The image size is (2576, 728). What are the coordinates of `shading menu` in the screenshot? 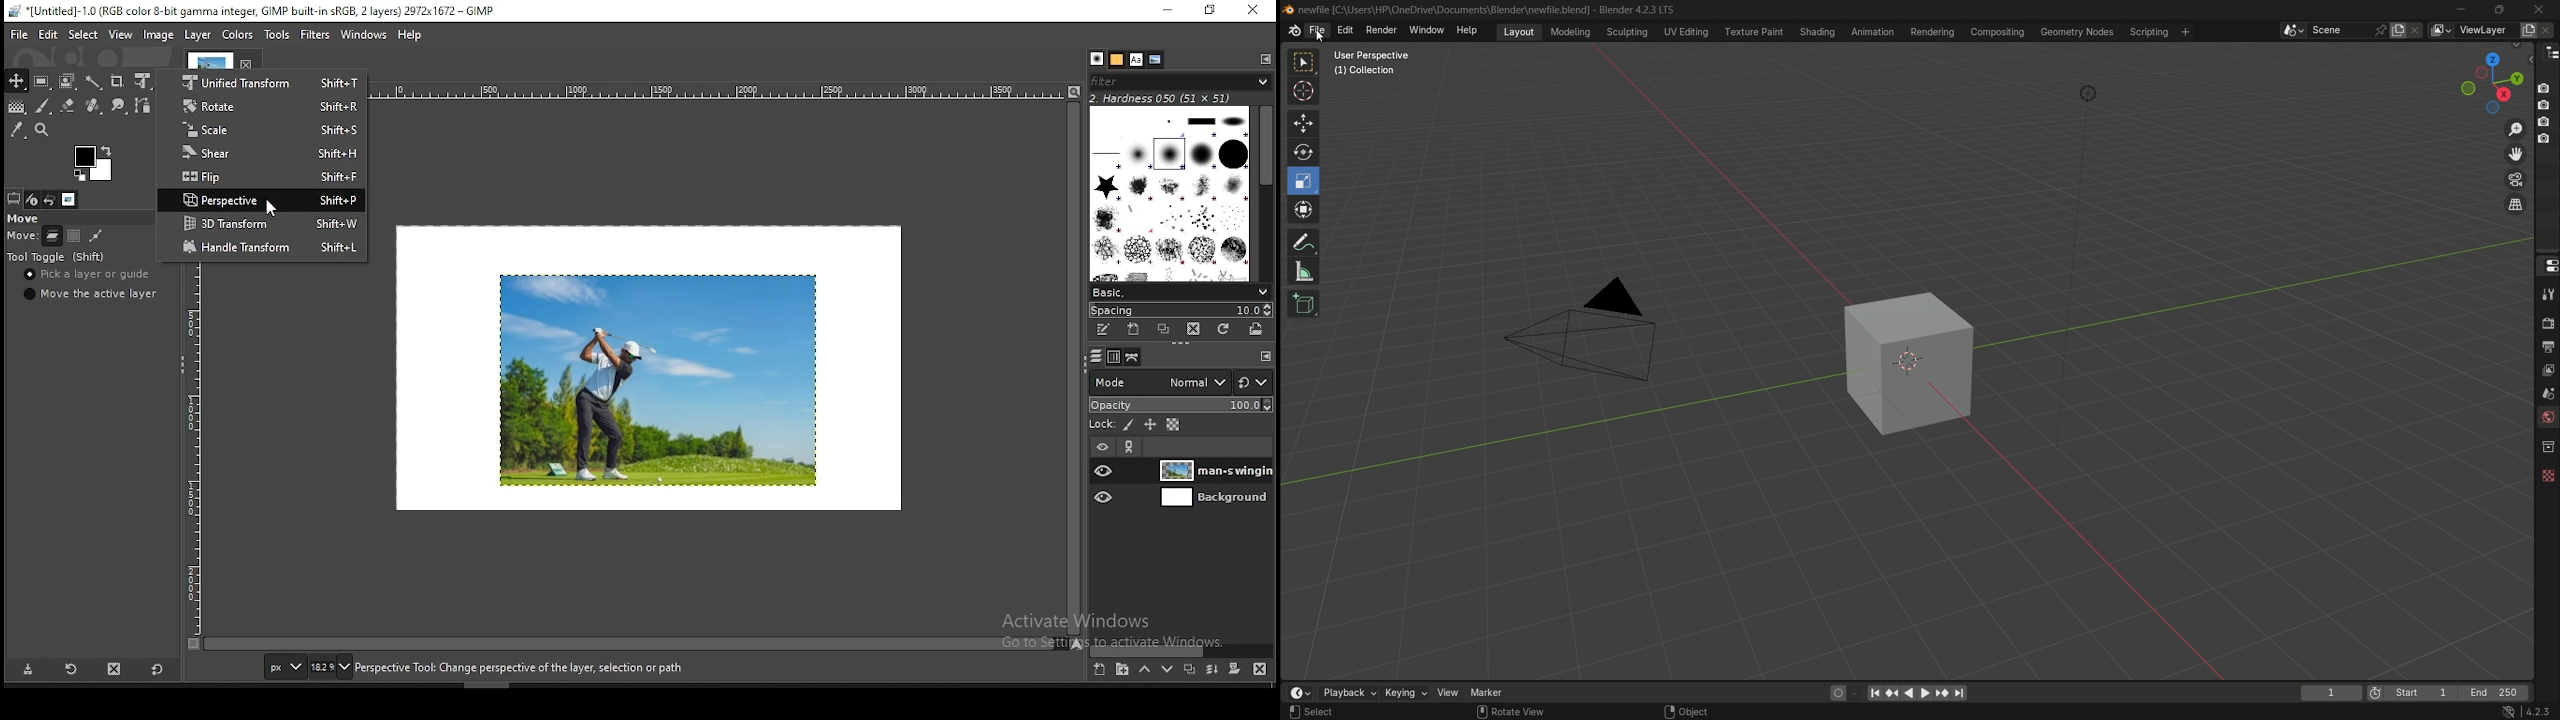 It's located at (1815, 31).